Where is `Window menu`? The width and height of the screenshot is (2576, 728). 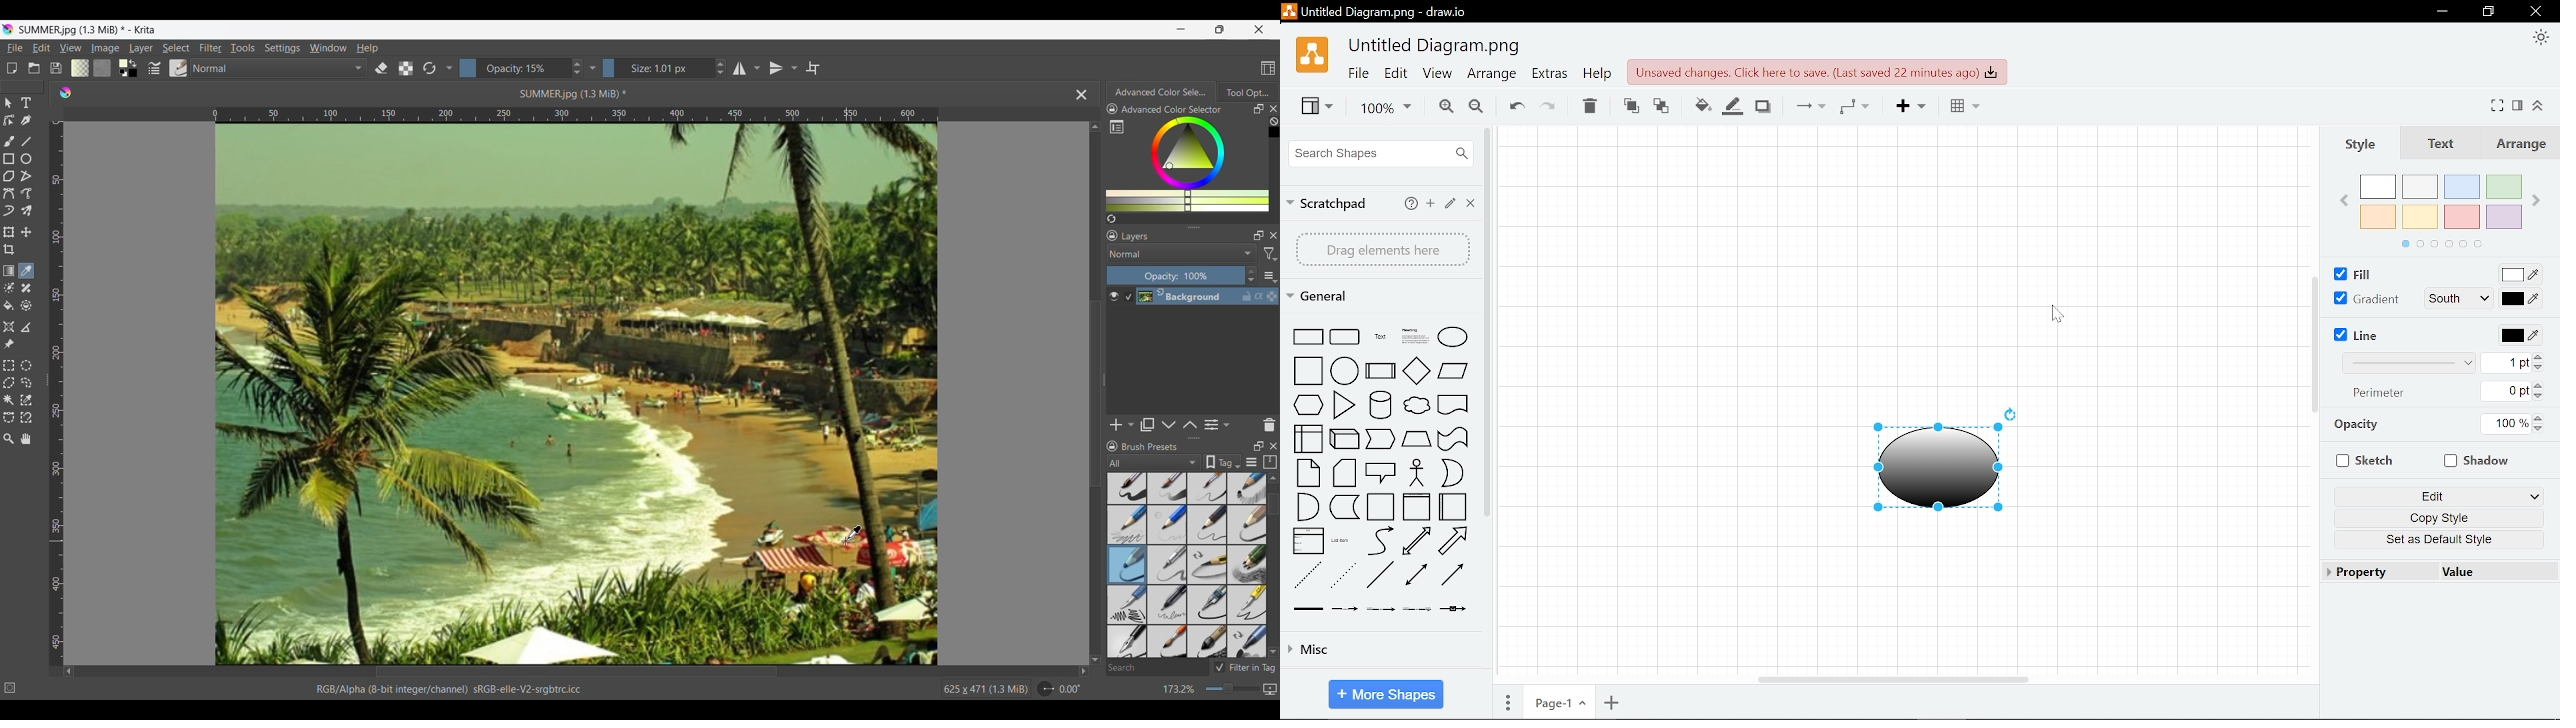 Window menu is located at coordinates (327, 47).